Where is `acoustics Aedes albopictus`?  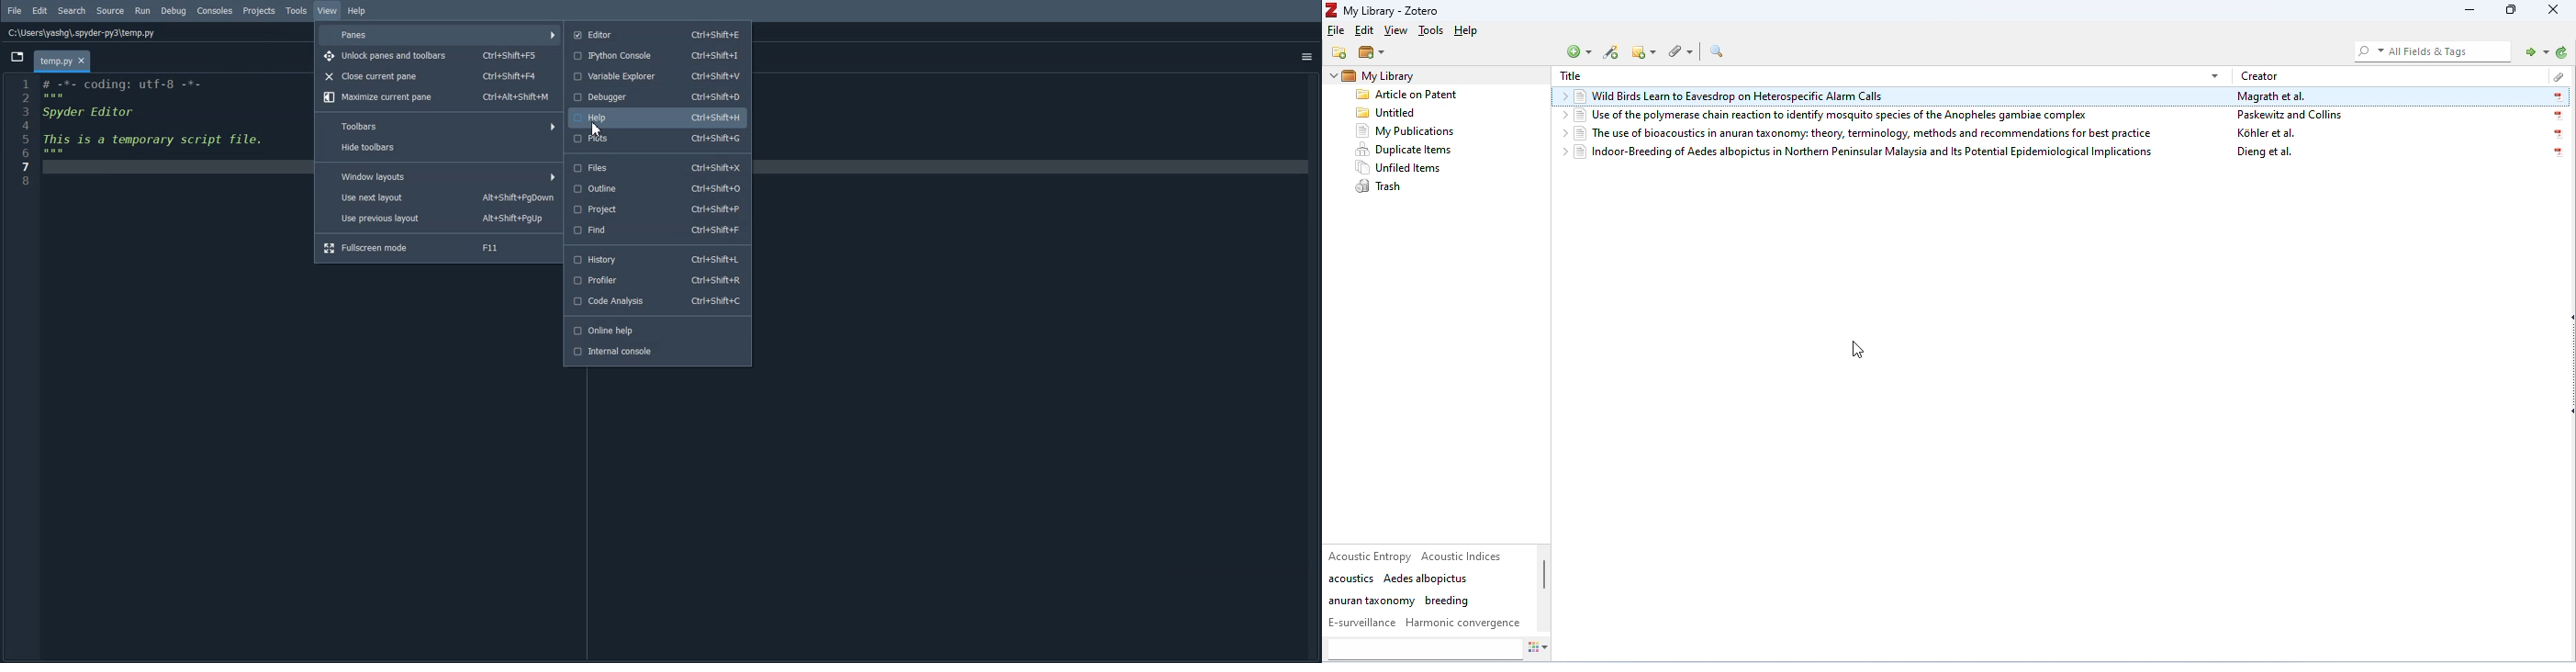
acoustics Aedes albopictus is located at coordinates (1399, 579).